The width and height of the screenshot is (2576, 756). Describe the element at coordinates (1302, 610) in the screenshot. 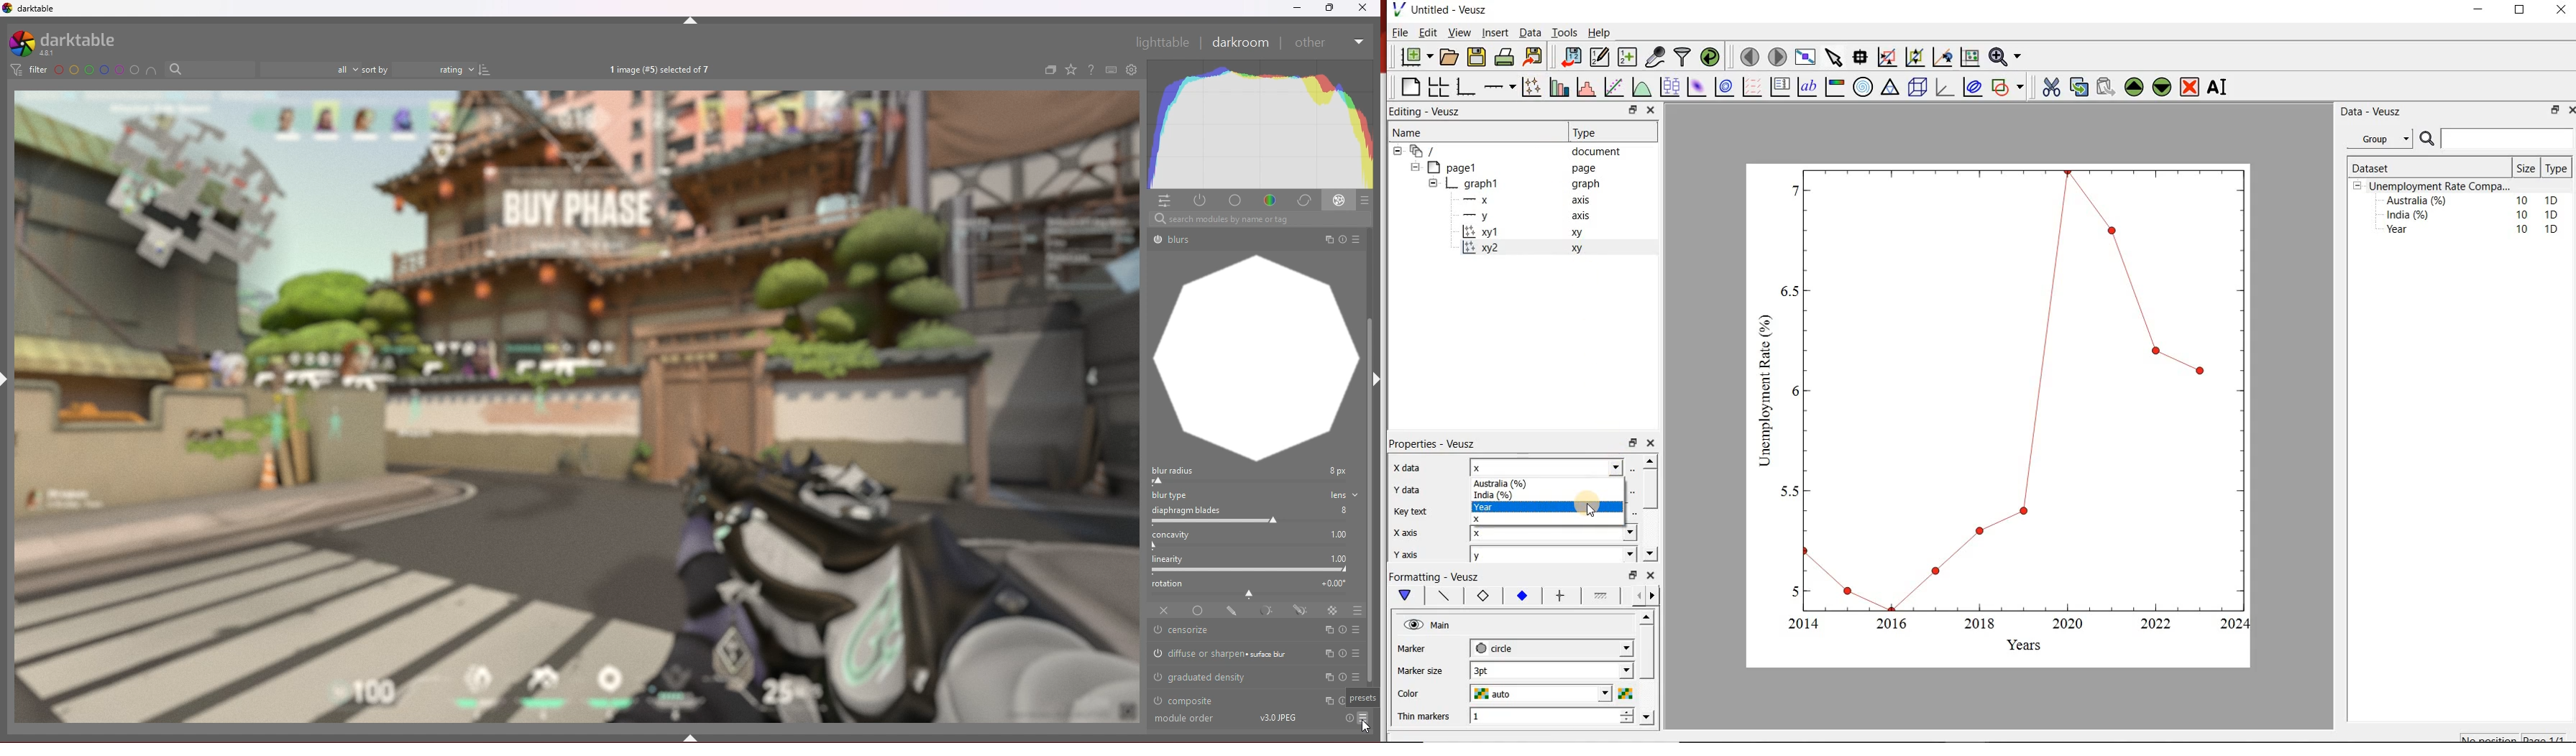

I see `drawn and parametric mask` at that location.